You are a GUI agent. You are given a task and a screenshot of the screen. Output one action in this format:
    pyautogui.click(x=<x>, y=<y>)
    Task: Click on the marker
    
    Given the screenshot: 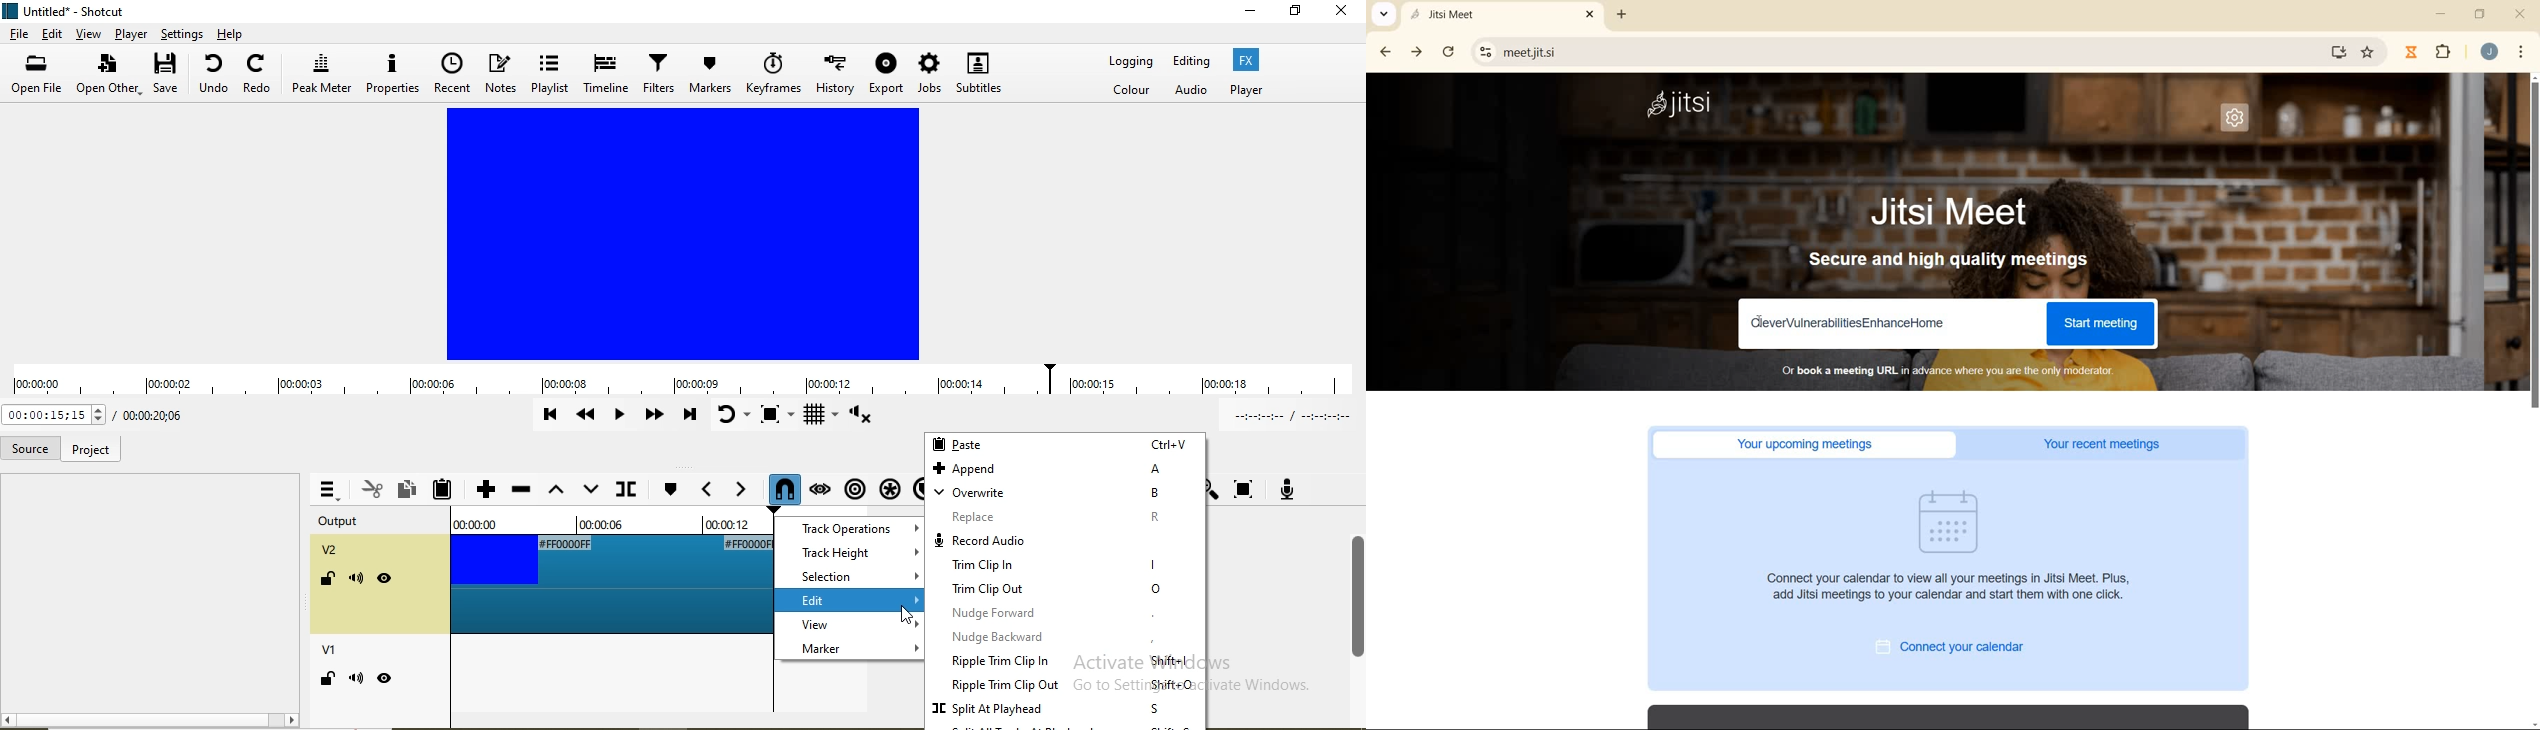 What is the action you would take?
    pyautogui.click(x=847, y=651)
    